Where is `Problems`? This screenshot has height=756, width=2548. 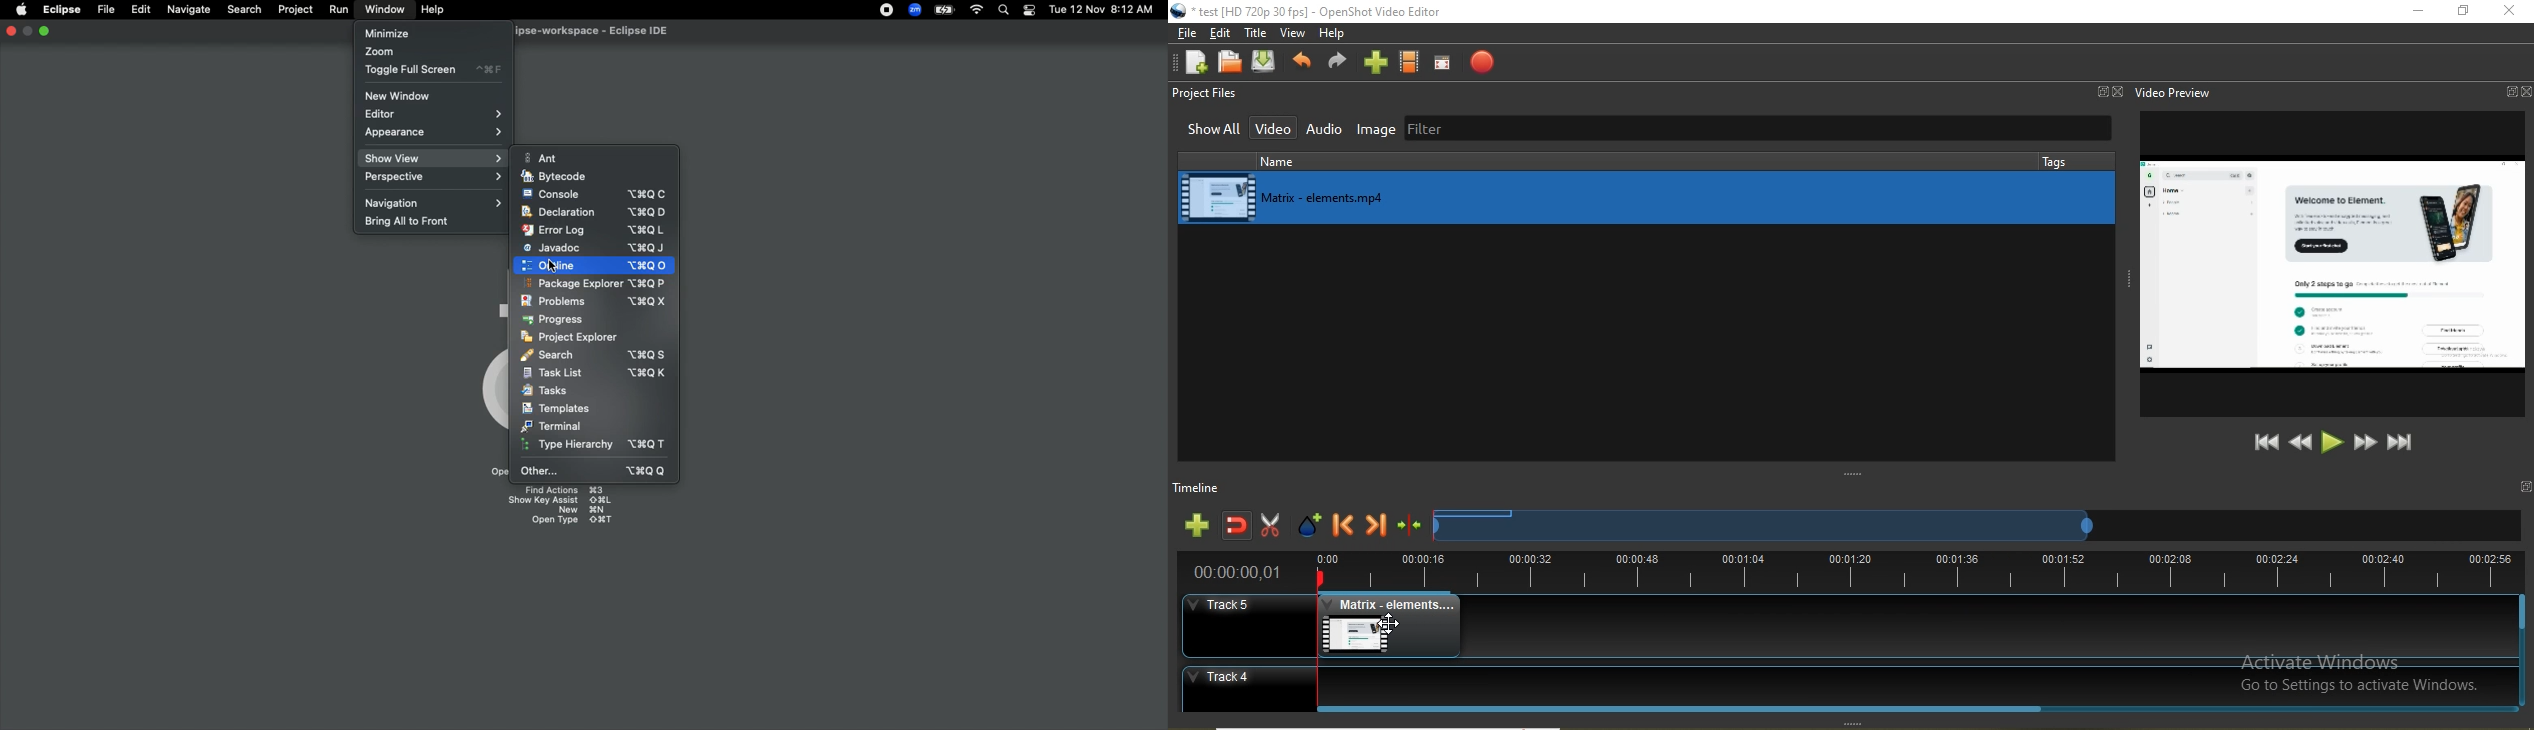
Problems is located at coordinates (597, 301).